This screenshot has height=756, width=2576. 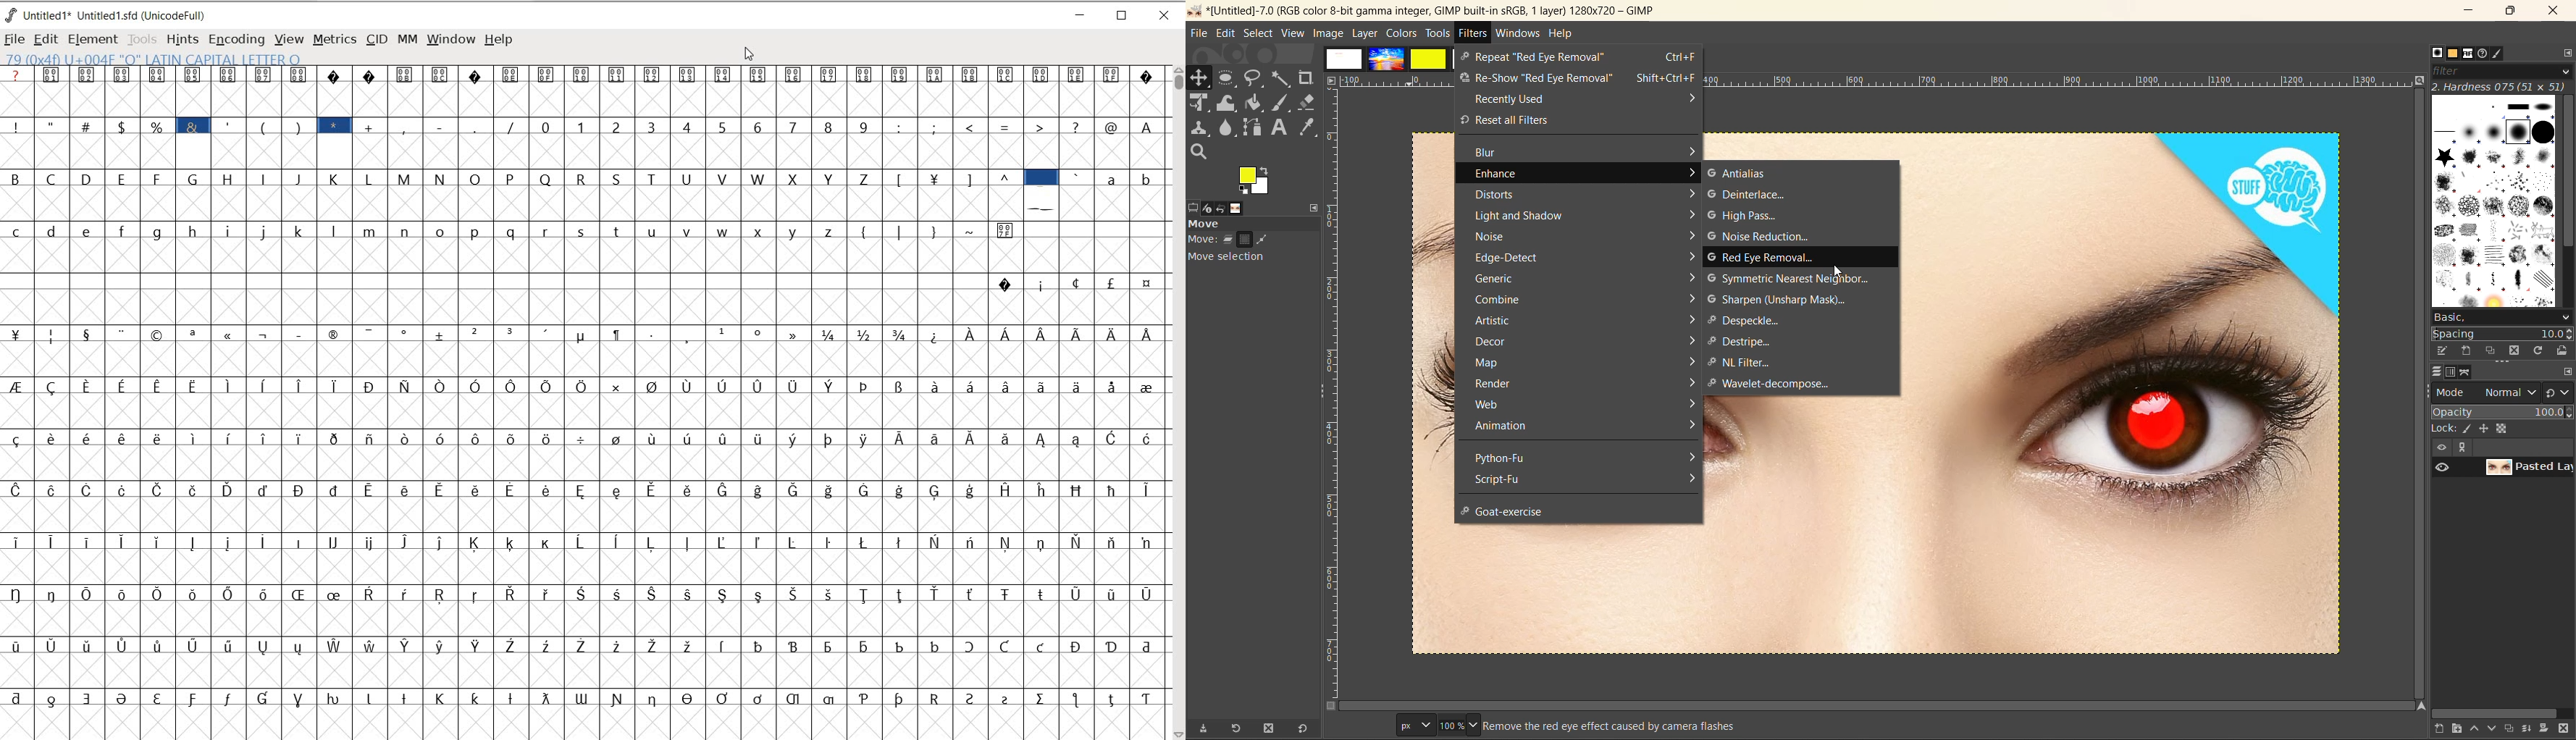 I want to click on layer, so click(x=2530, y=467).